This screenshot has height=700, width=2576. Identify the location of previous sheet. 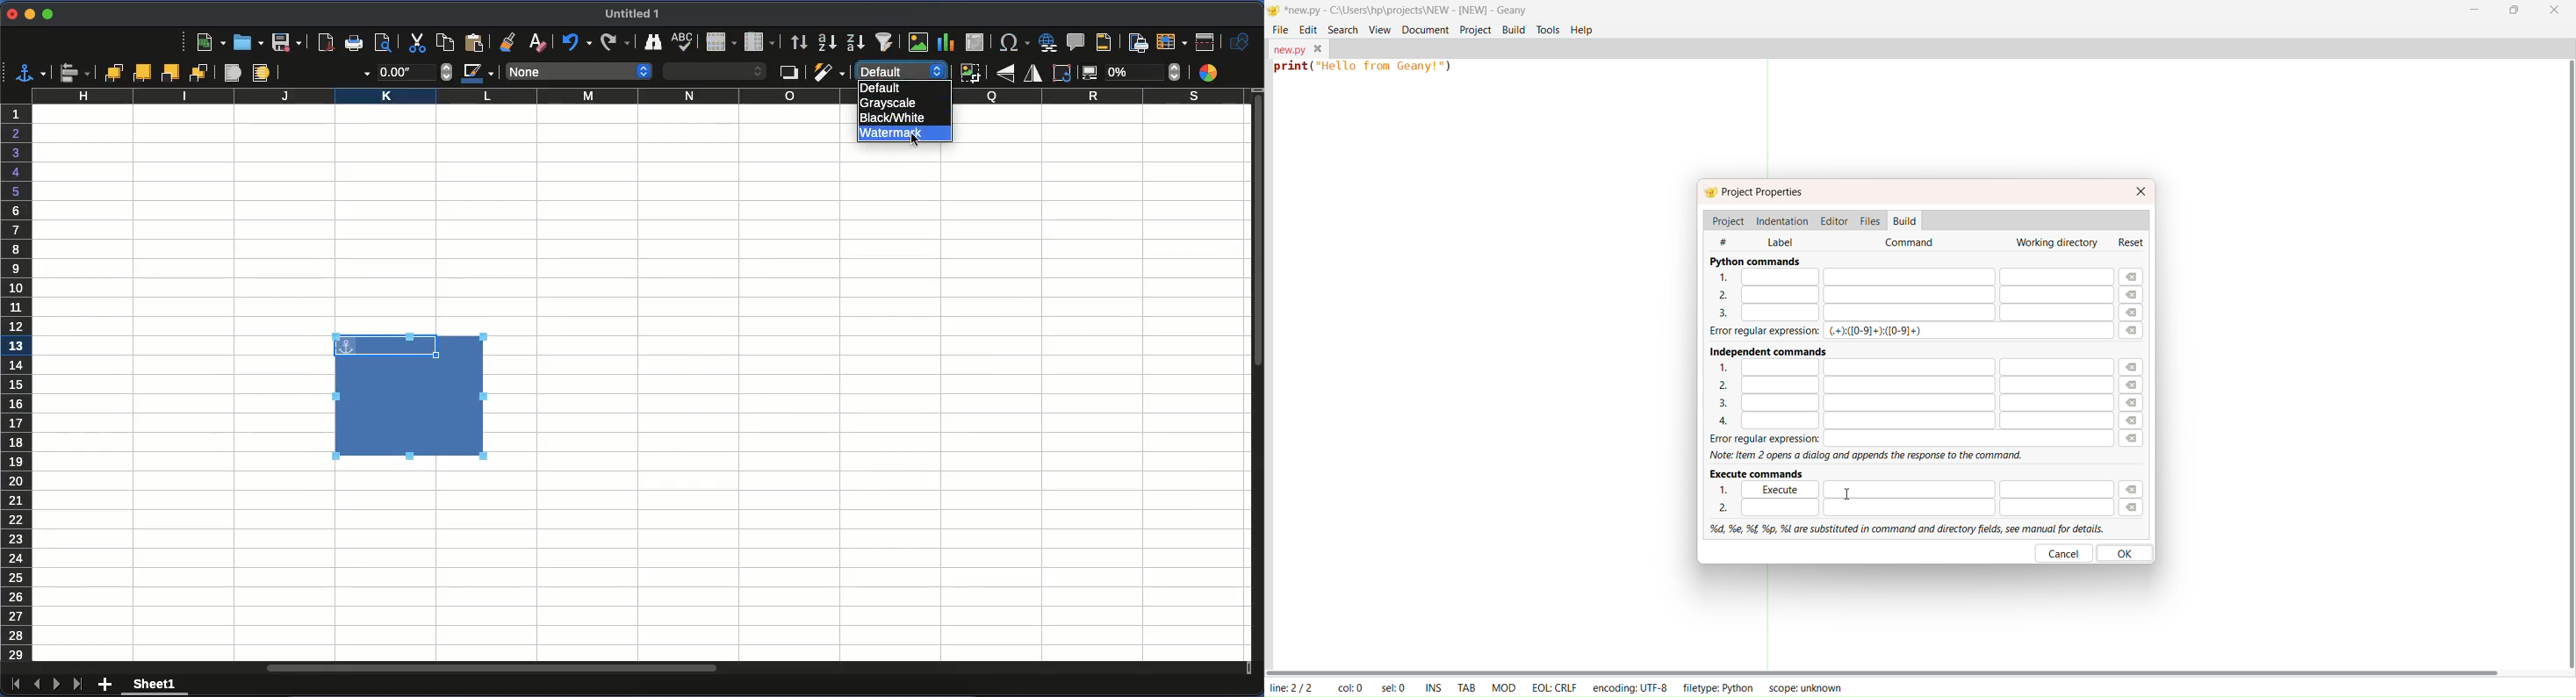
(36, 684).